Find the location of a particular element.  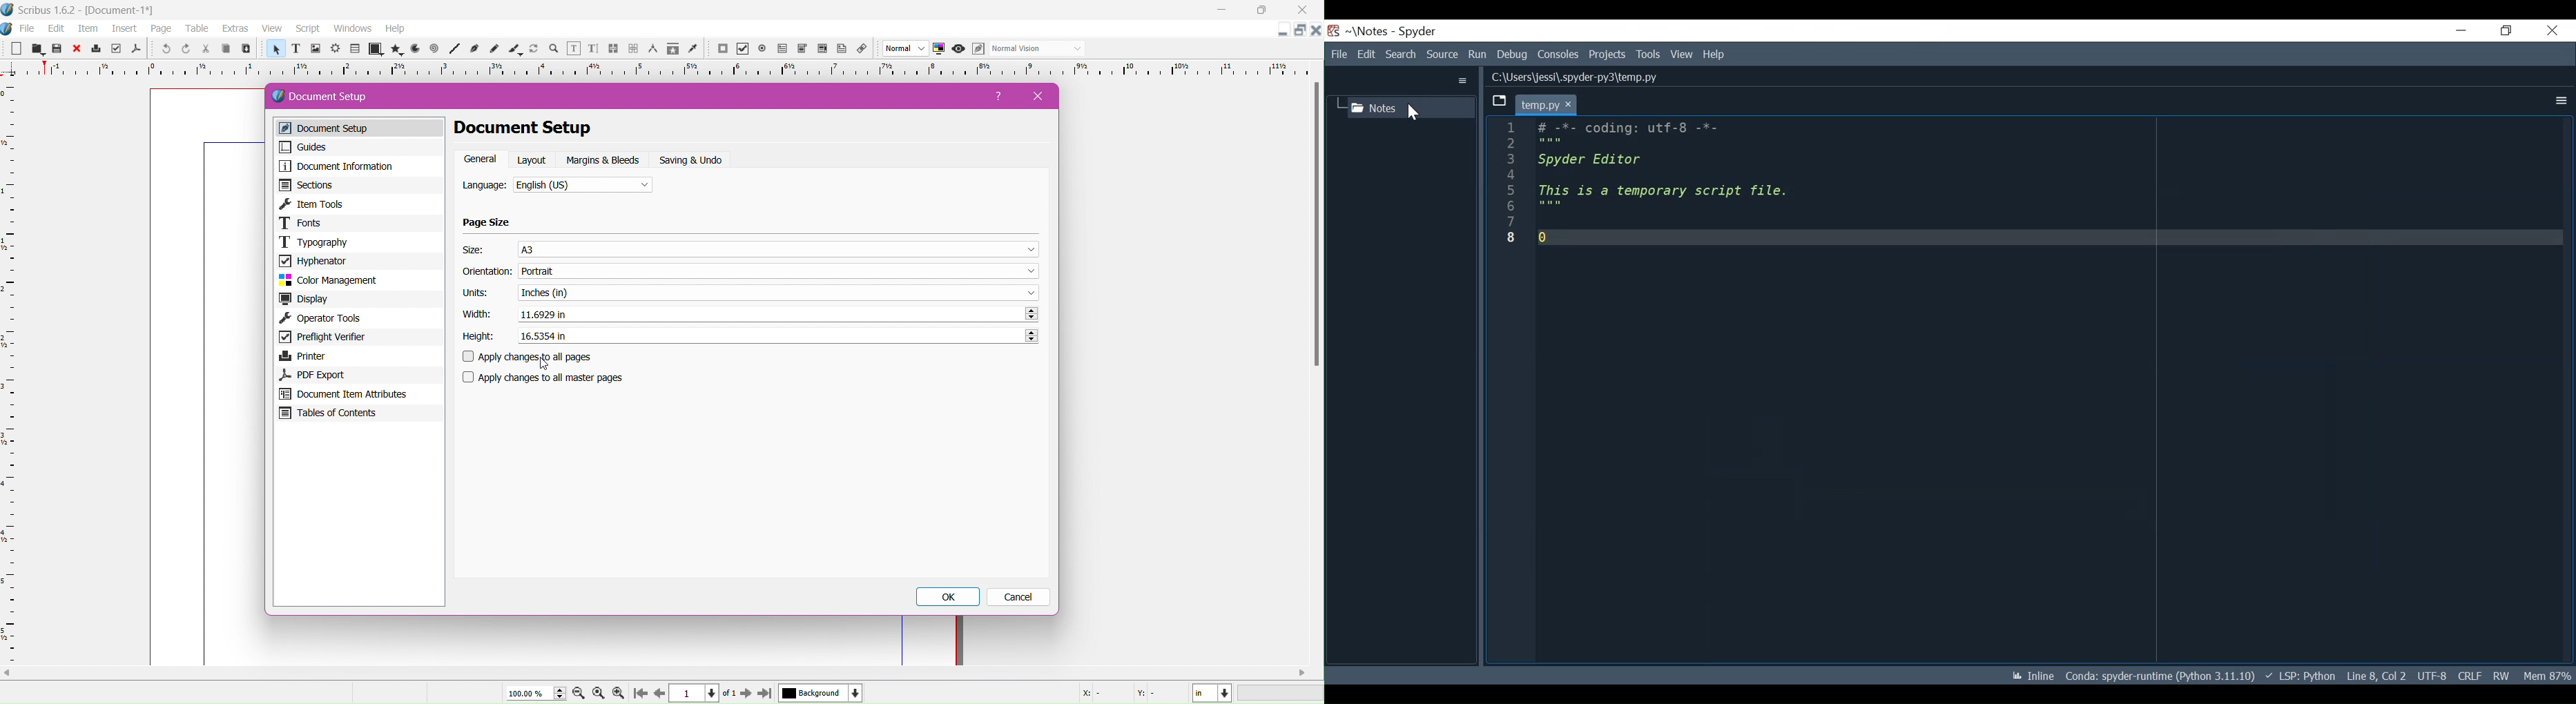

File is located at coordinates (1338, 54).